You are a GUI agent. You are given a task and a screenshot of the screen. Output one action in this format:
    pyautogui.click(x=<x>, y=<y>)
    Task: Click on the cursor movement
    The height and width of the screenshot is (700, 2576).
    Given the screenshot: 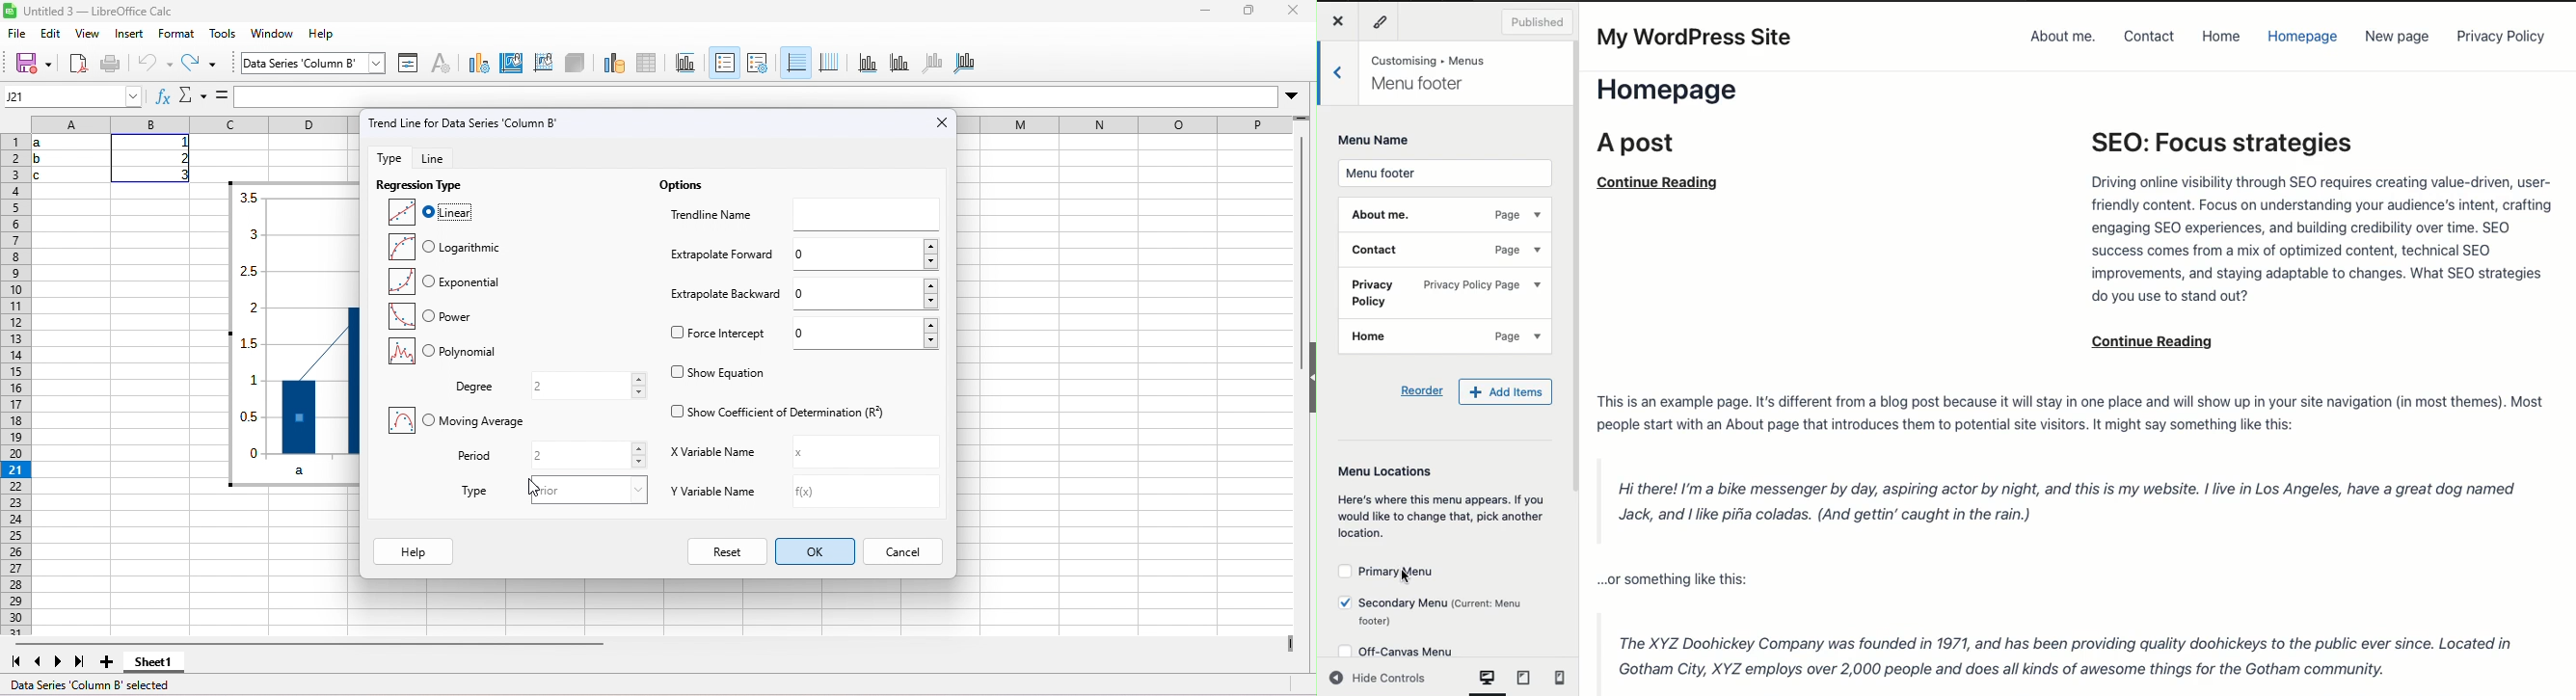 What is the action you would take?
    pyautogui.click(x=533, y=485)
    